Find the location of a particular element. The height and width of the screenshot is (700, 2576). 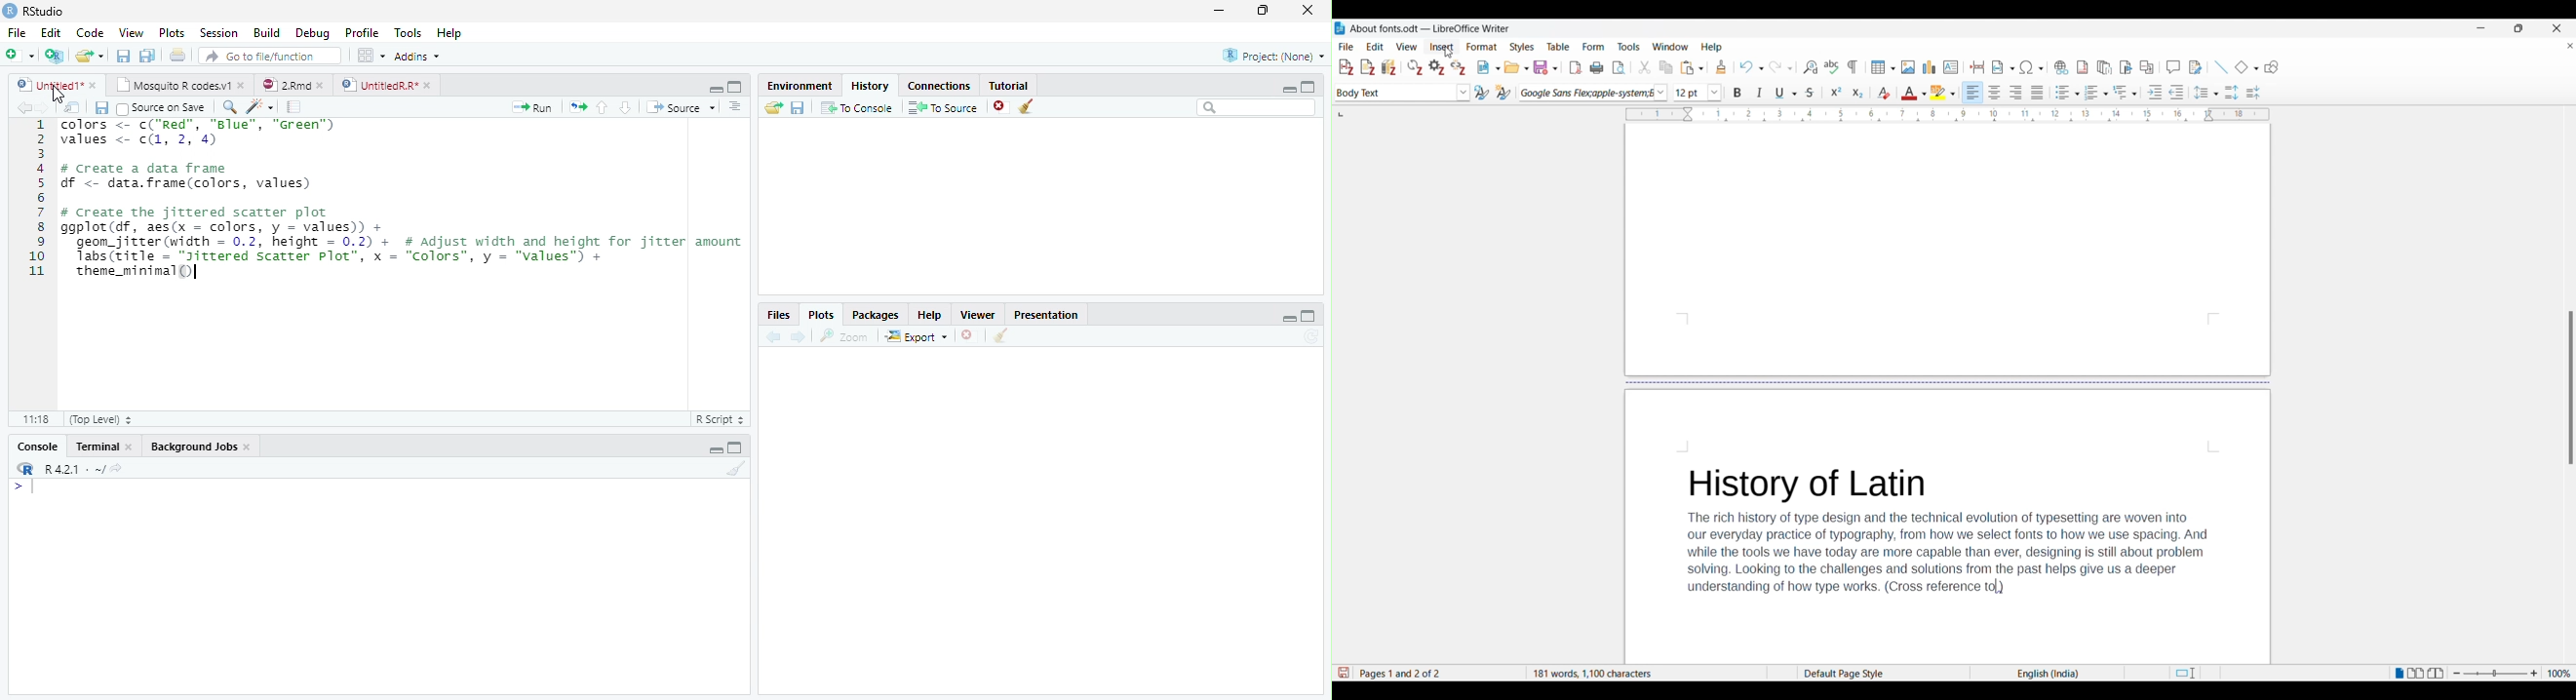

Superscript is located at coordinates (1837, 92).